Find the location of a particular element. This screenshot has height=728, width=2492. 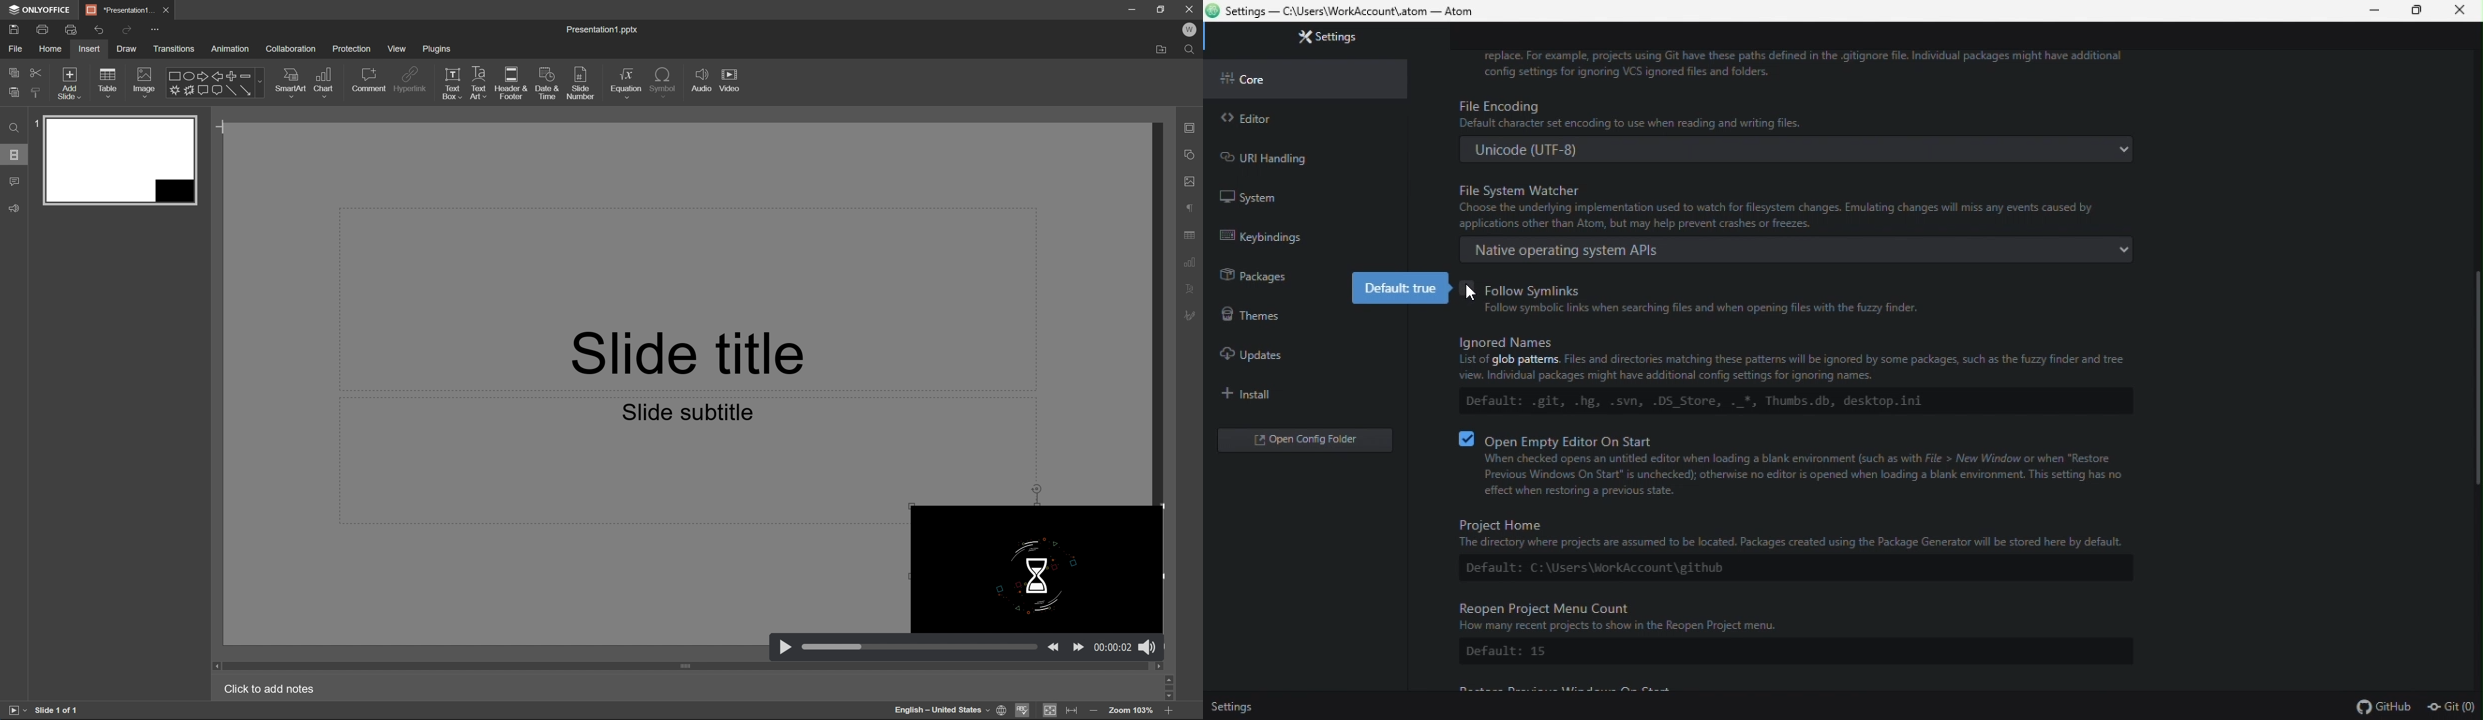

Slide subtitle is located at coordinates (688, 410).